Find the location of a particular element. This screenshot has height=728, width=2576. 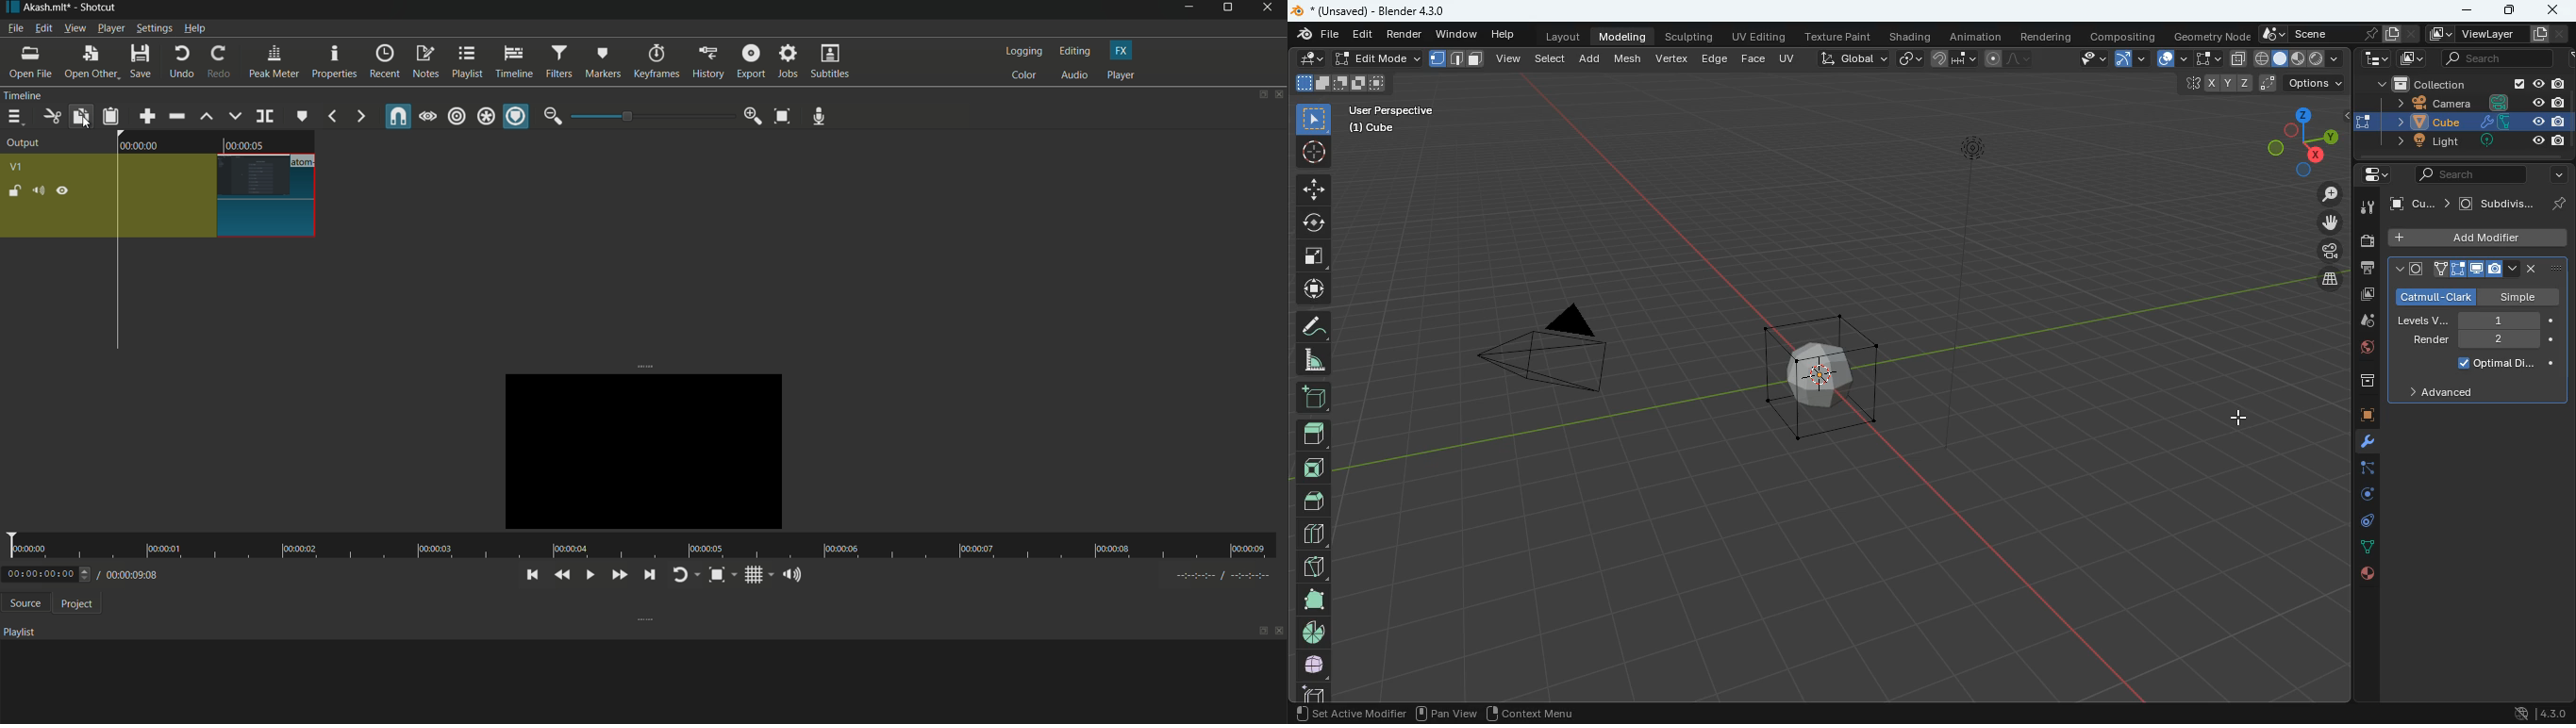

record audio is located at coordinates (820, 117).